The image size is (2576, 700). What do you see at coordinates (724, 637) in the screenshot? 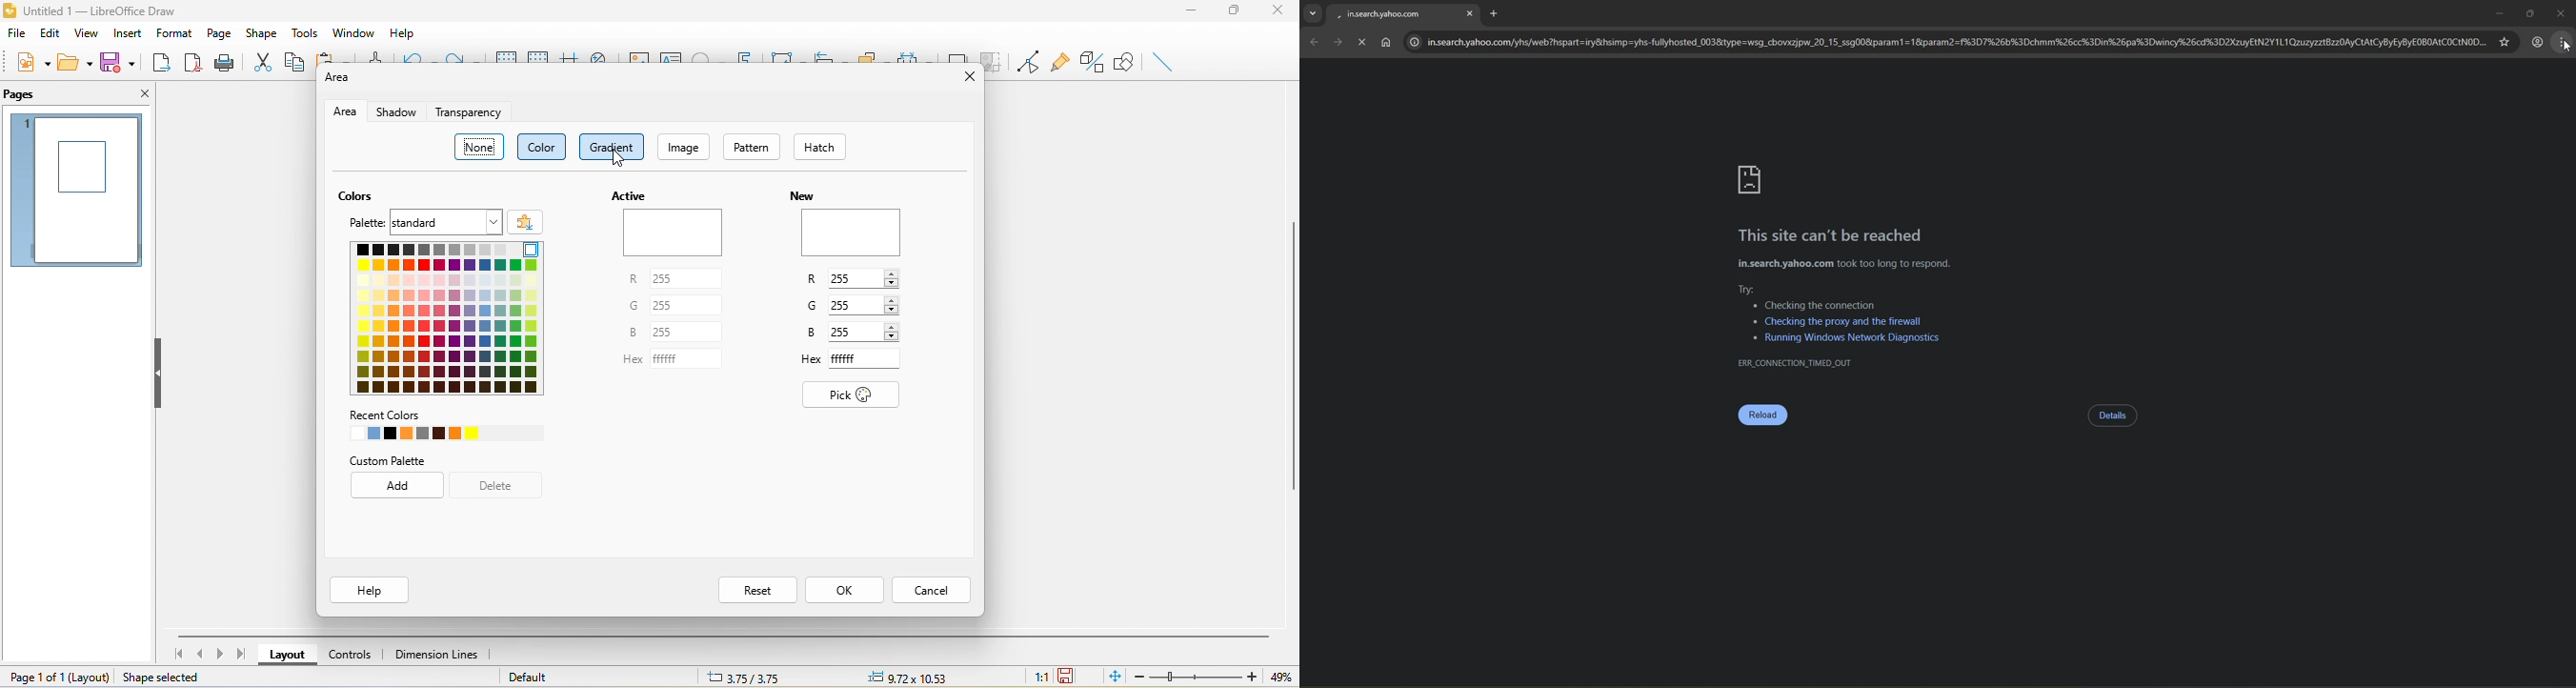
I see `horizontal scroll bar` at bounding box center [724, 637].